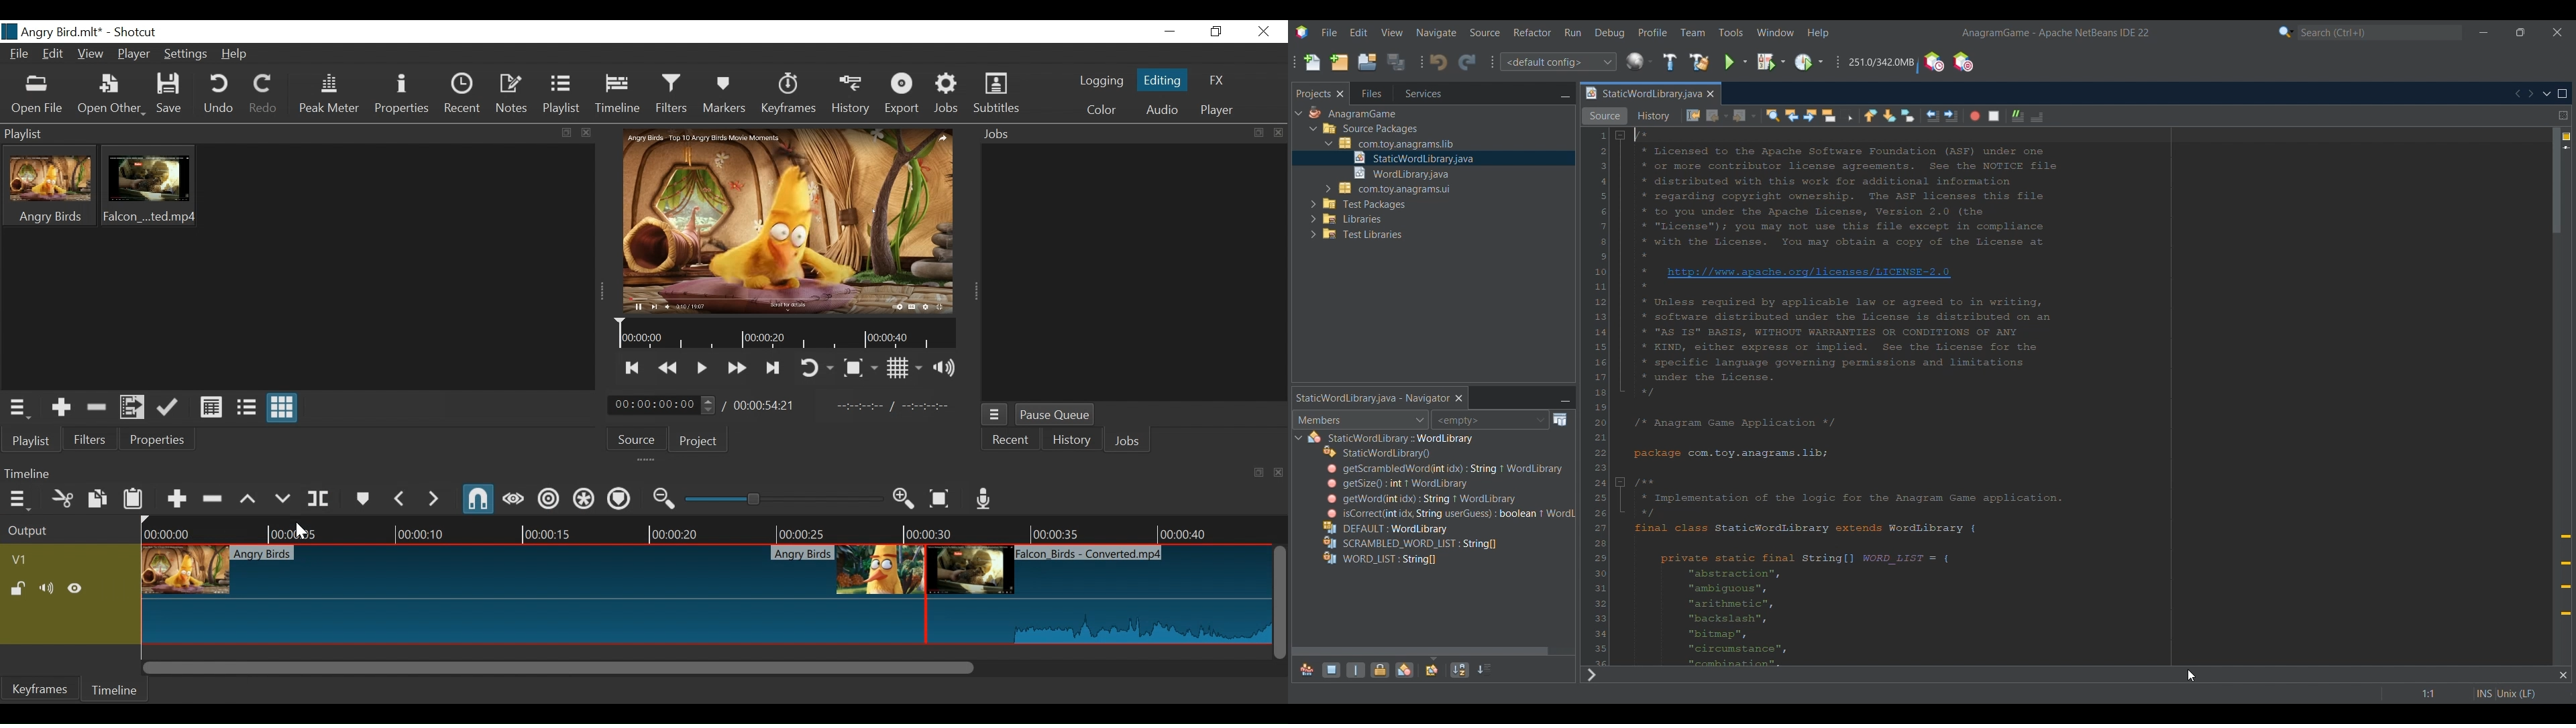 Image resolution: width=2576 pixels, height=728 pixels. Describe the element at coordinates (549, 499) in the screenshot. I see `Ripple` at that location.